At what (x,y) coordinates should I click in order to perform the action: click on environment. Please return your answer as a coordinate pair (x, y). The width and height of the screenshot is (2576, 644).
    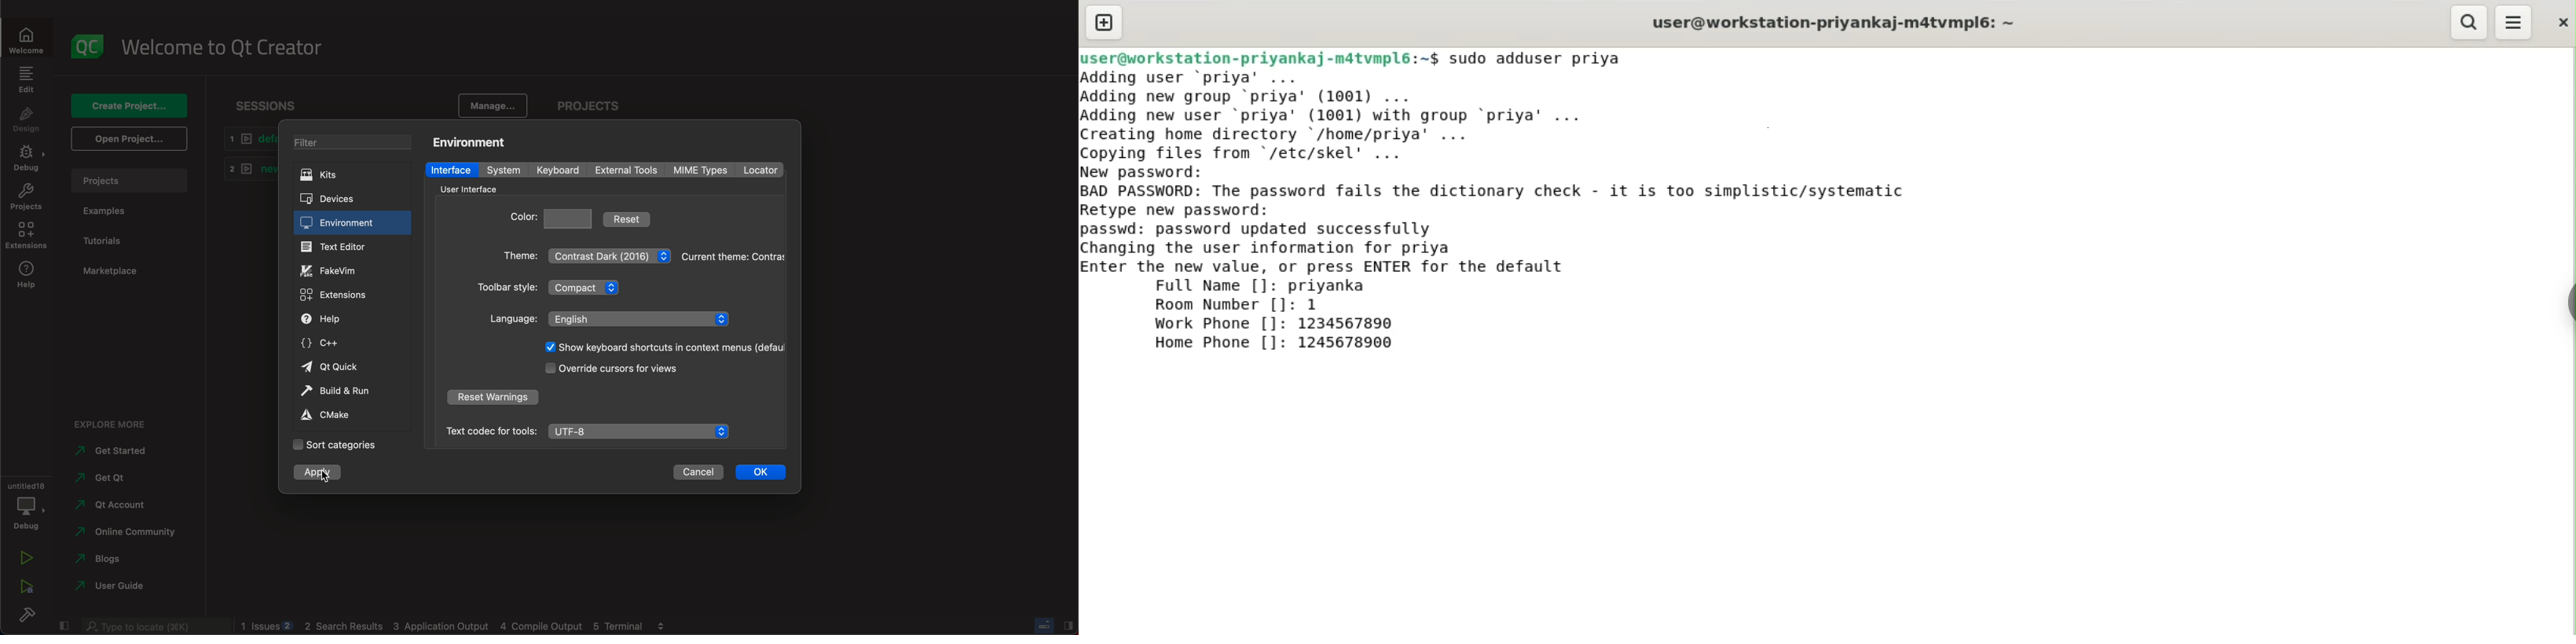
    Looking at the image, I should click on (342, 224).